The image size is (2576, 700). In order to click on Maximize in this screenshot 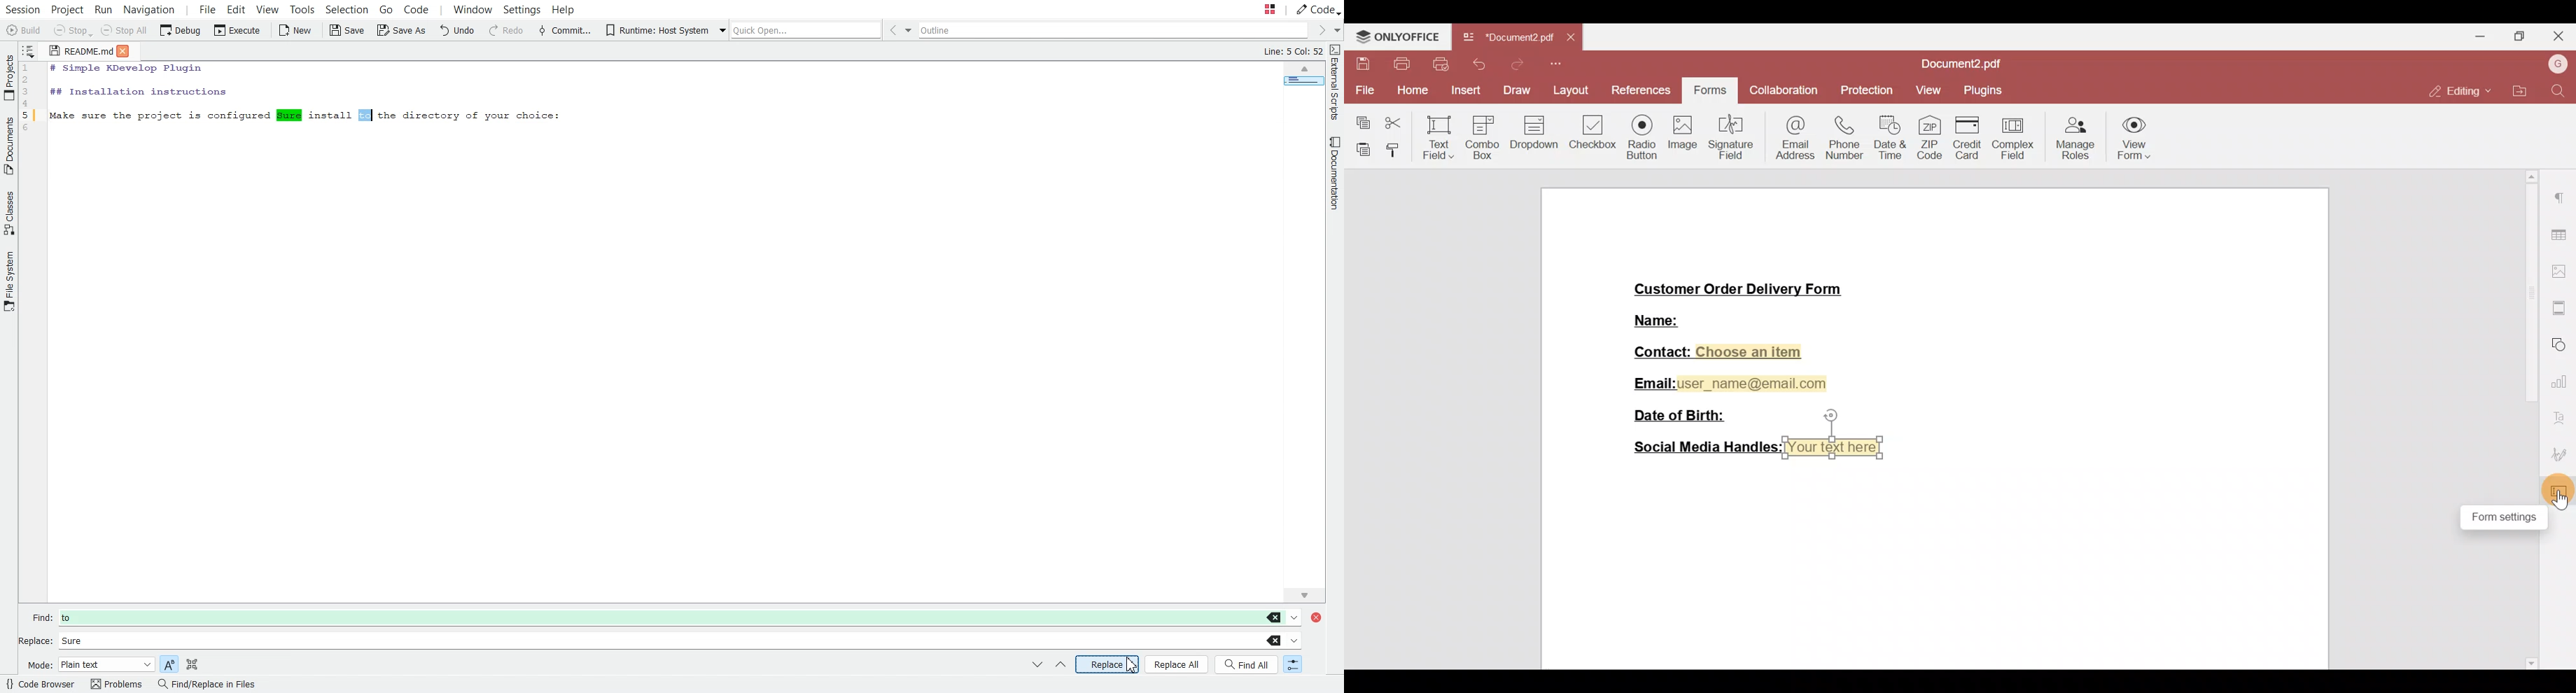, I will do `click(2524, 35)`.